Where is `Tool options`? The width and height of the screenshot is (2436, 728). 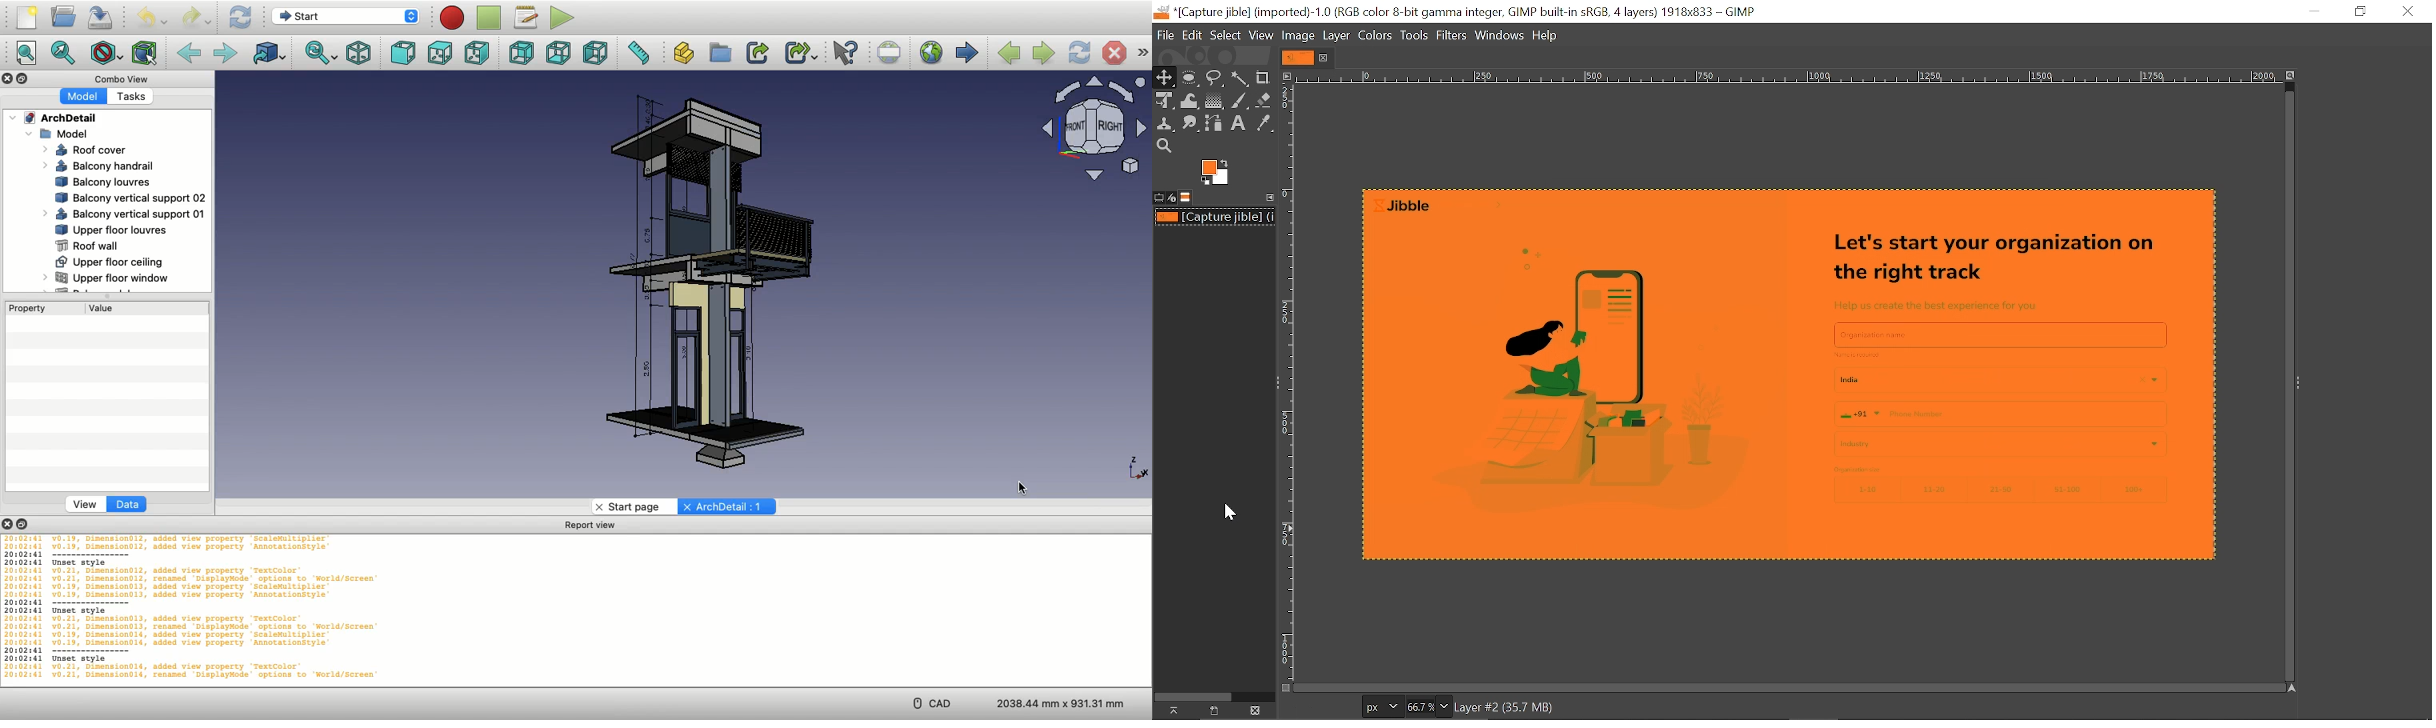 Tool options is located at coordinates (1159, 198).